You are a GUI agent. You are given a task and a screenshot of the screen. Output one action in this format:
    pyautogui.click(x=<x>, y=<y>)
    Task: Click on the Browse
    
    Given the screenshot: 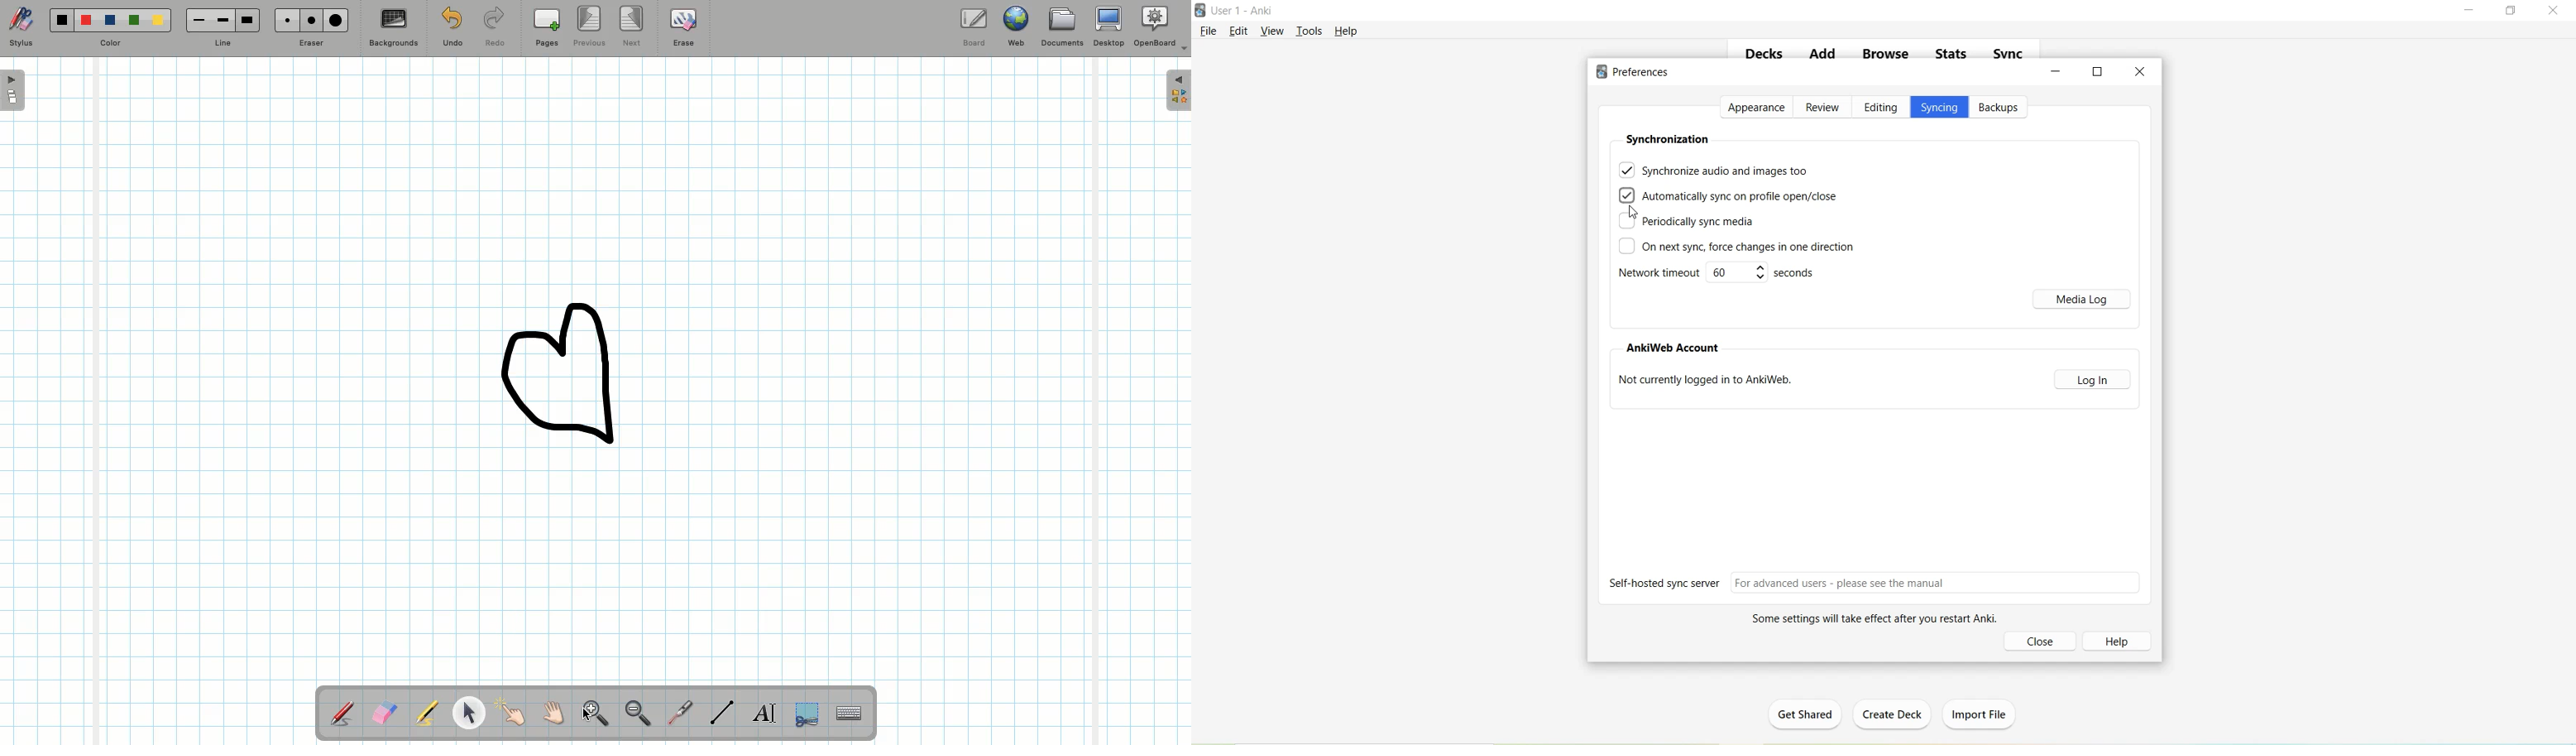 What is the action you would take?
    pyautogui.click(x=1887, y=54)
    